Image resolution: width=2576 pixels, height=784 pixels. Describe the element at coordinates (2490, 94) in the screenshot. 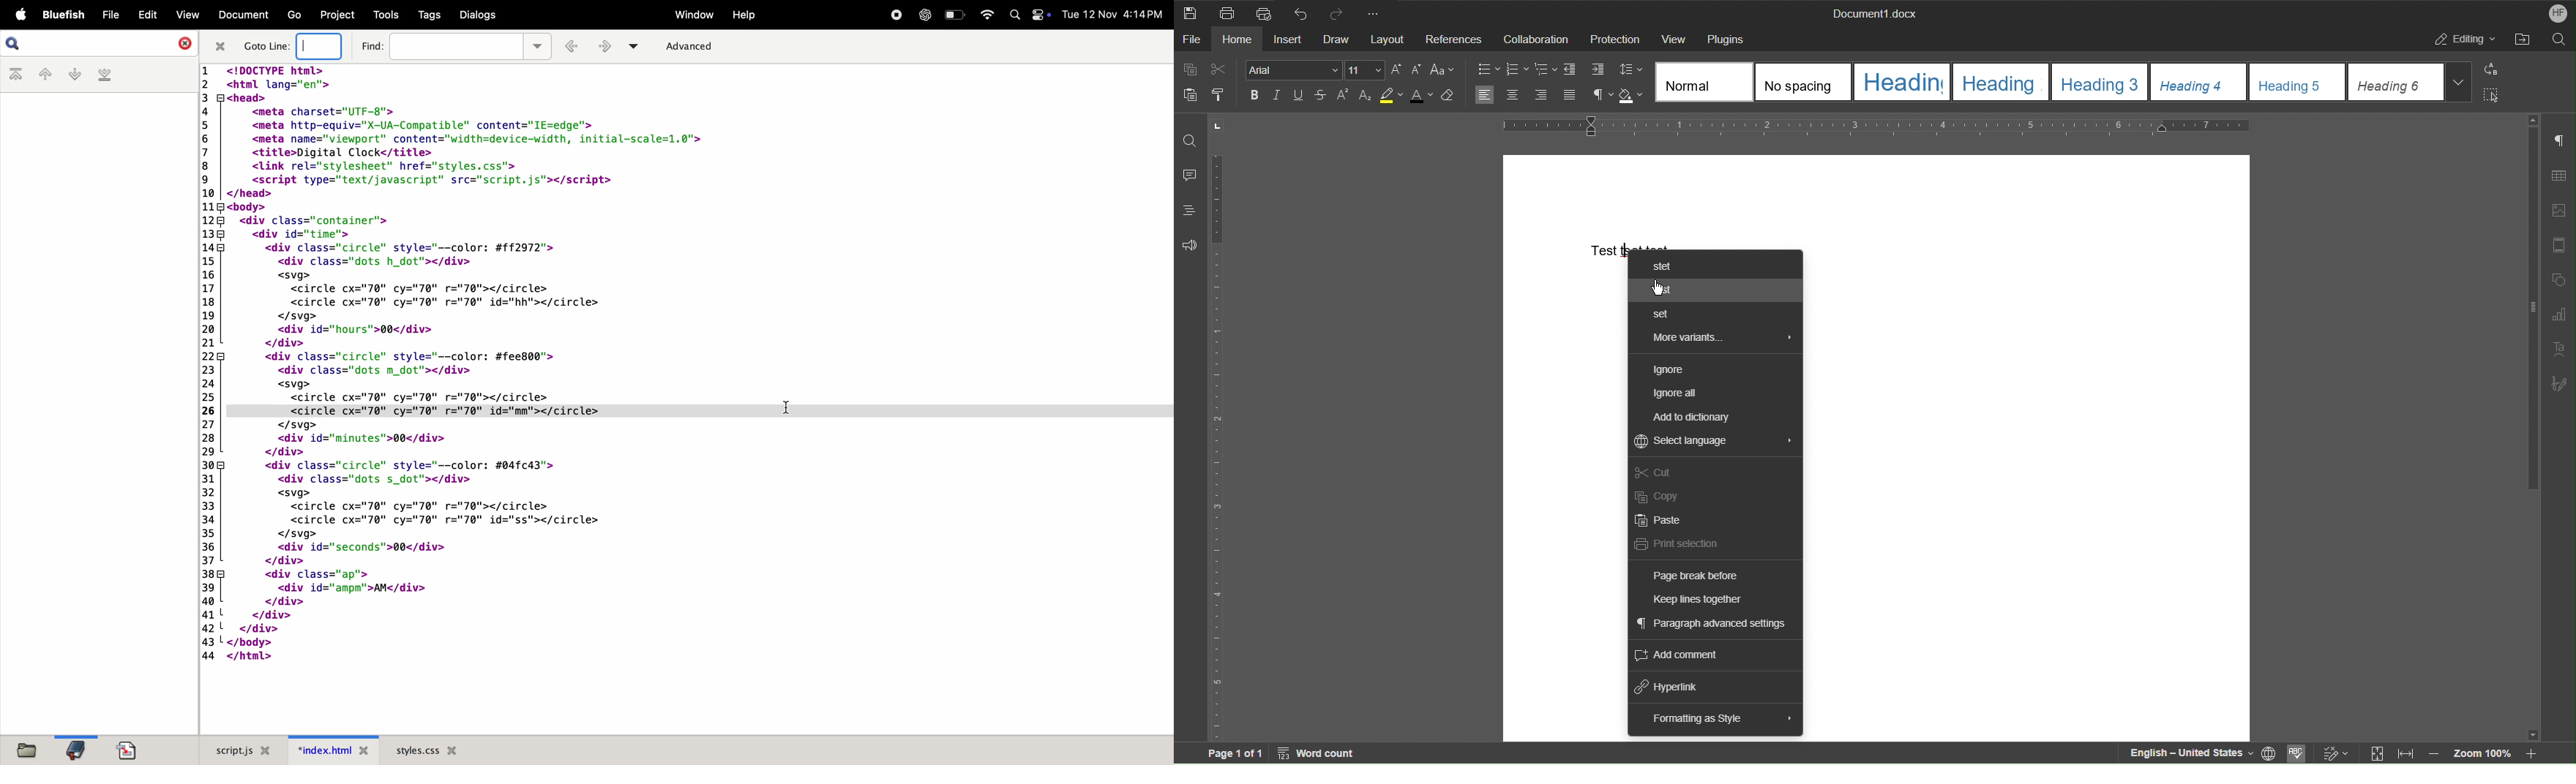

I see `Select All` at that location.